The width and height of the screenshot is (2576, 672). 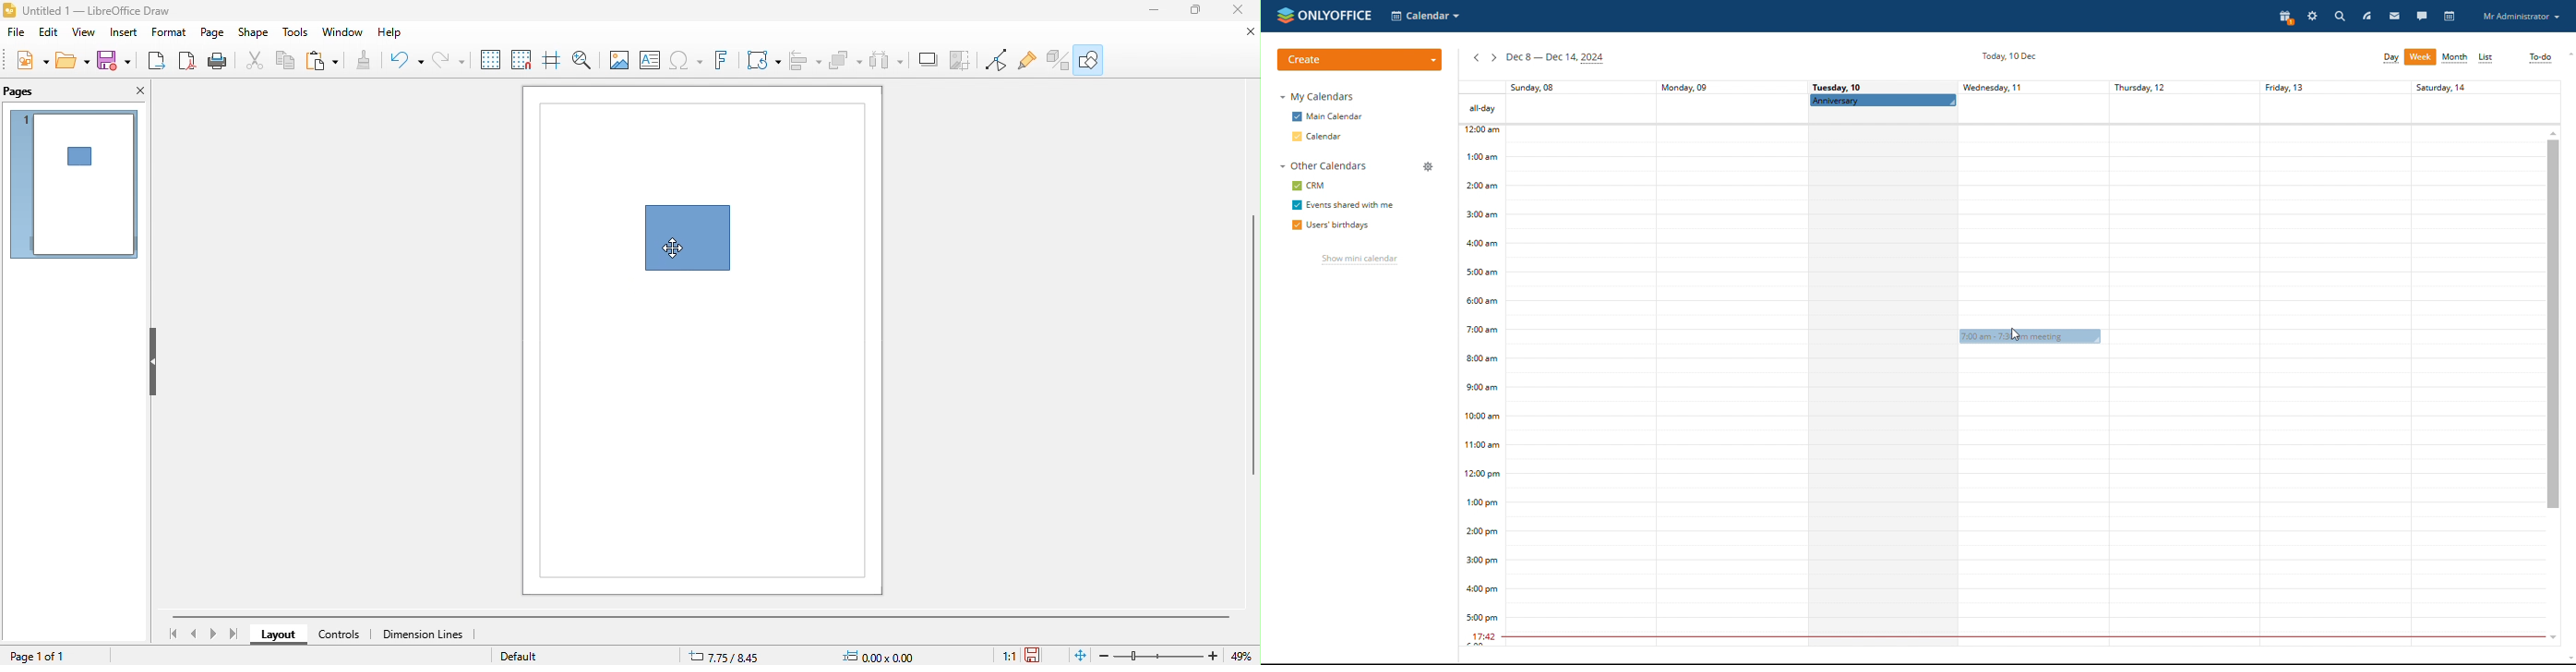 I want to click on minimize, so click(x=1156, y=10).